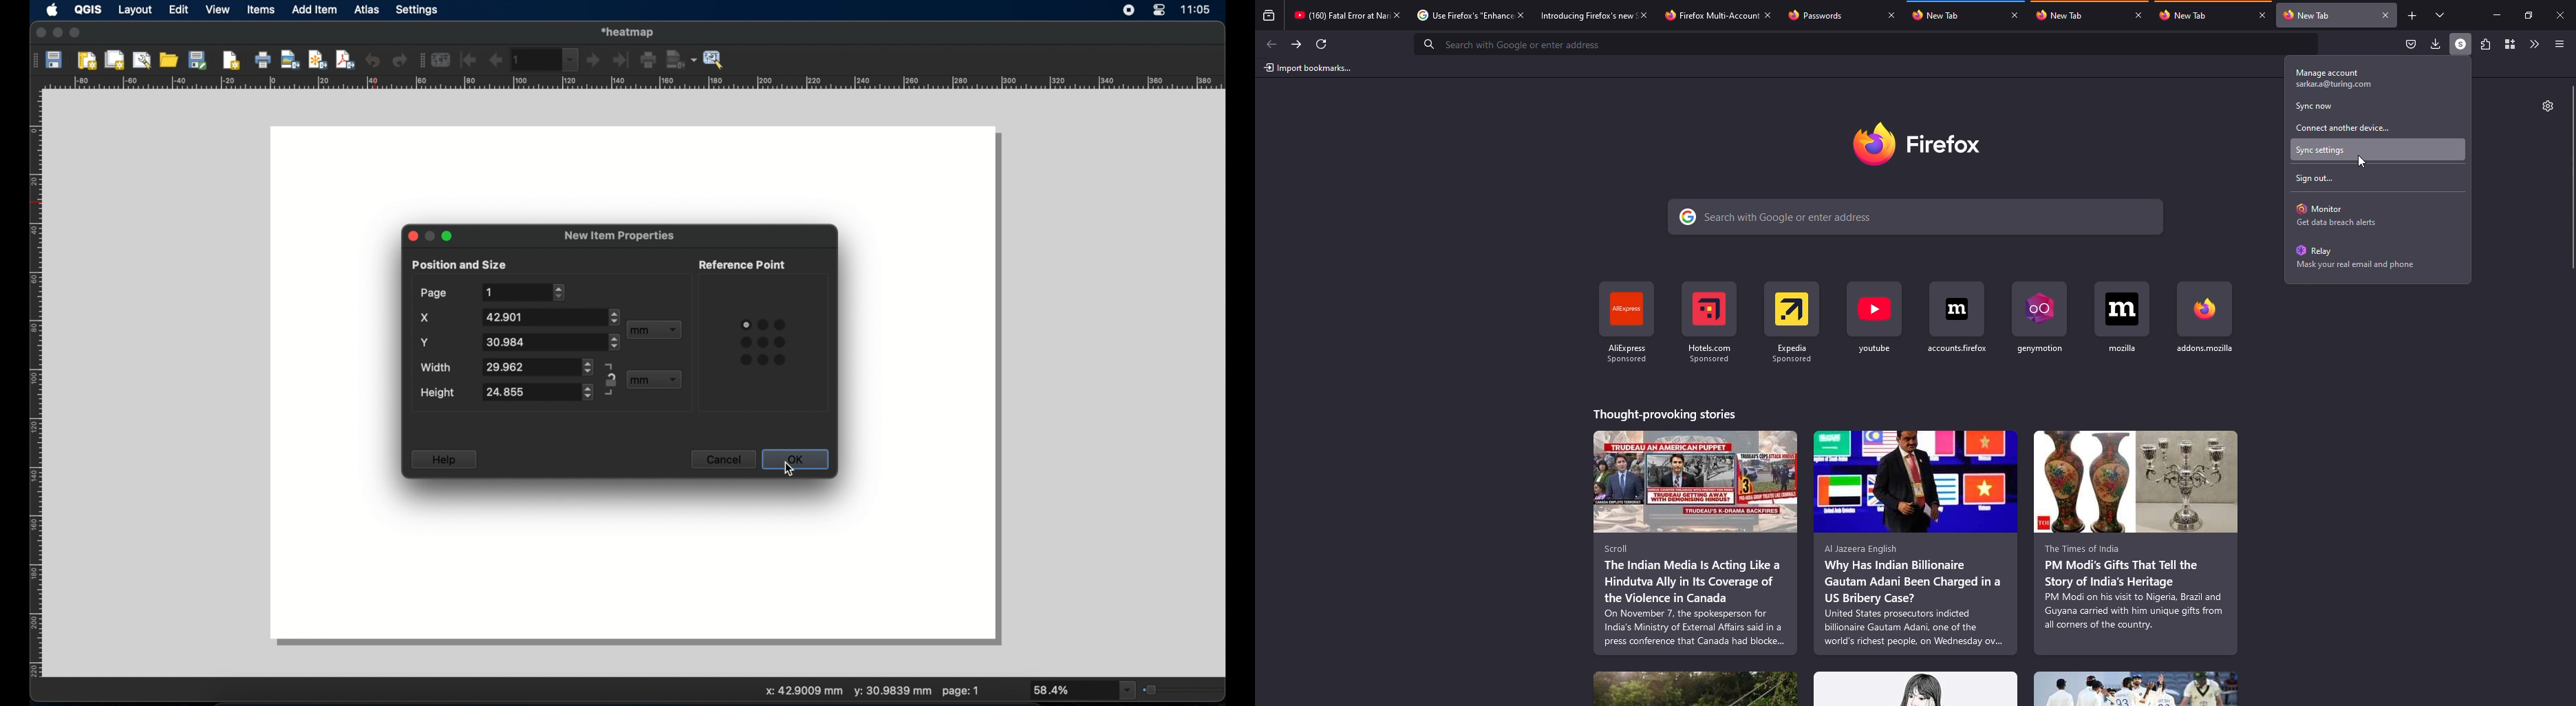  What do you see at coordinates (1269, 14) in the screenshot?
I see `view recent` at bounding box center [1269, 14].